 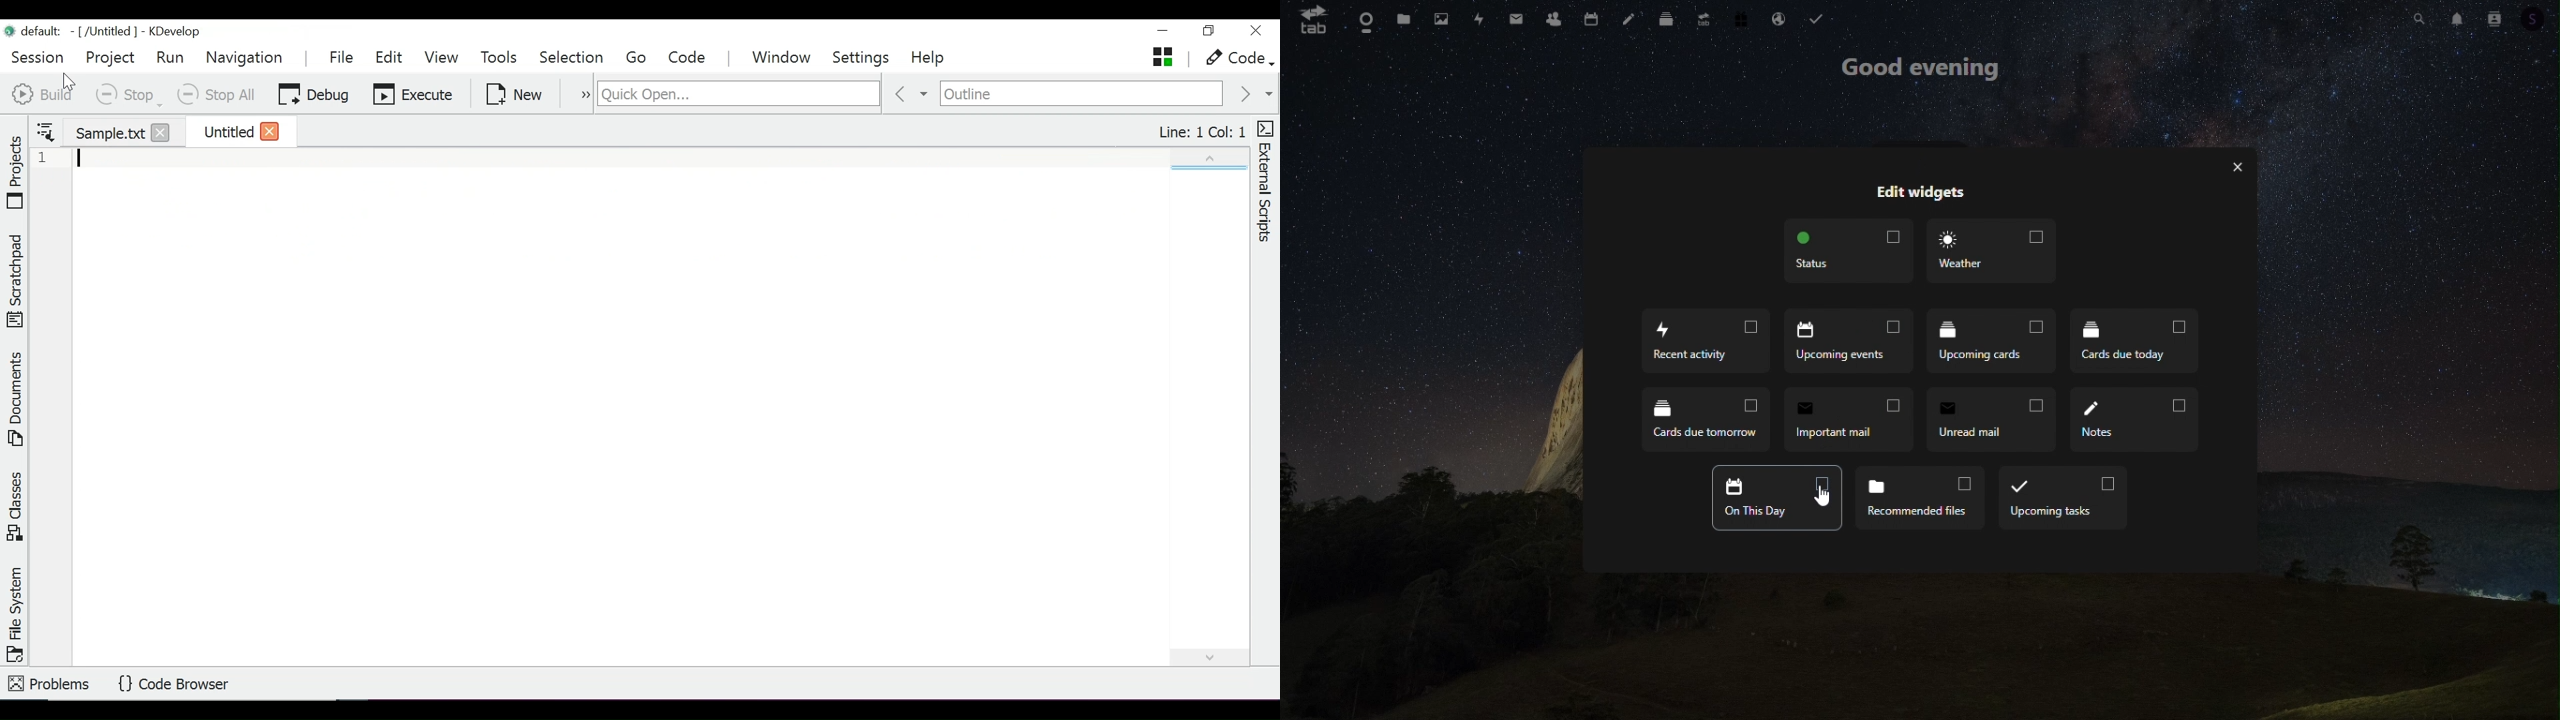 I want to click on Recommended files, so click(x=1922, y=499).